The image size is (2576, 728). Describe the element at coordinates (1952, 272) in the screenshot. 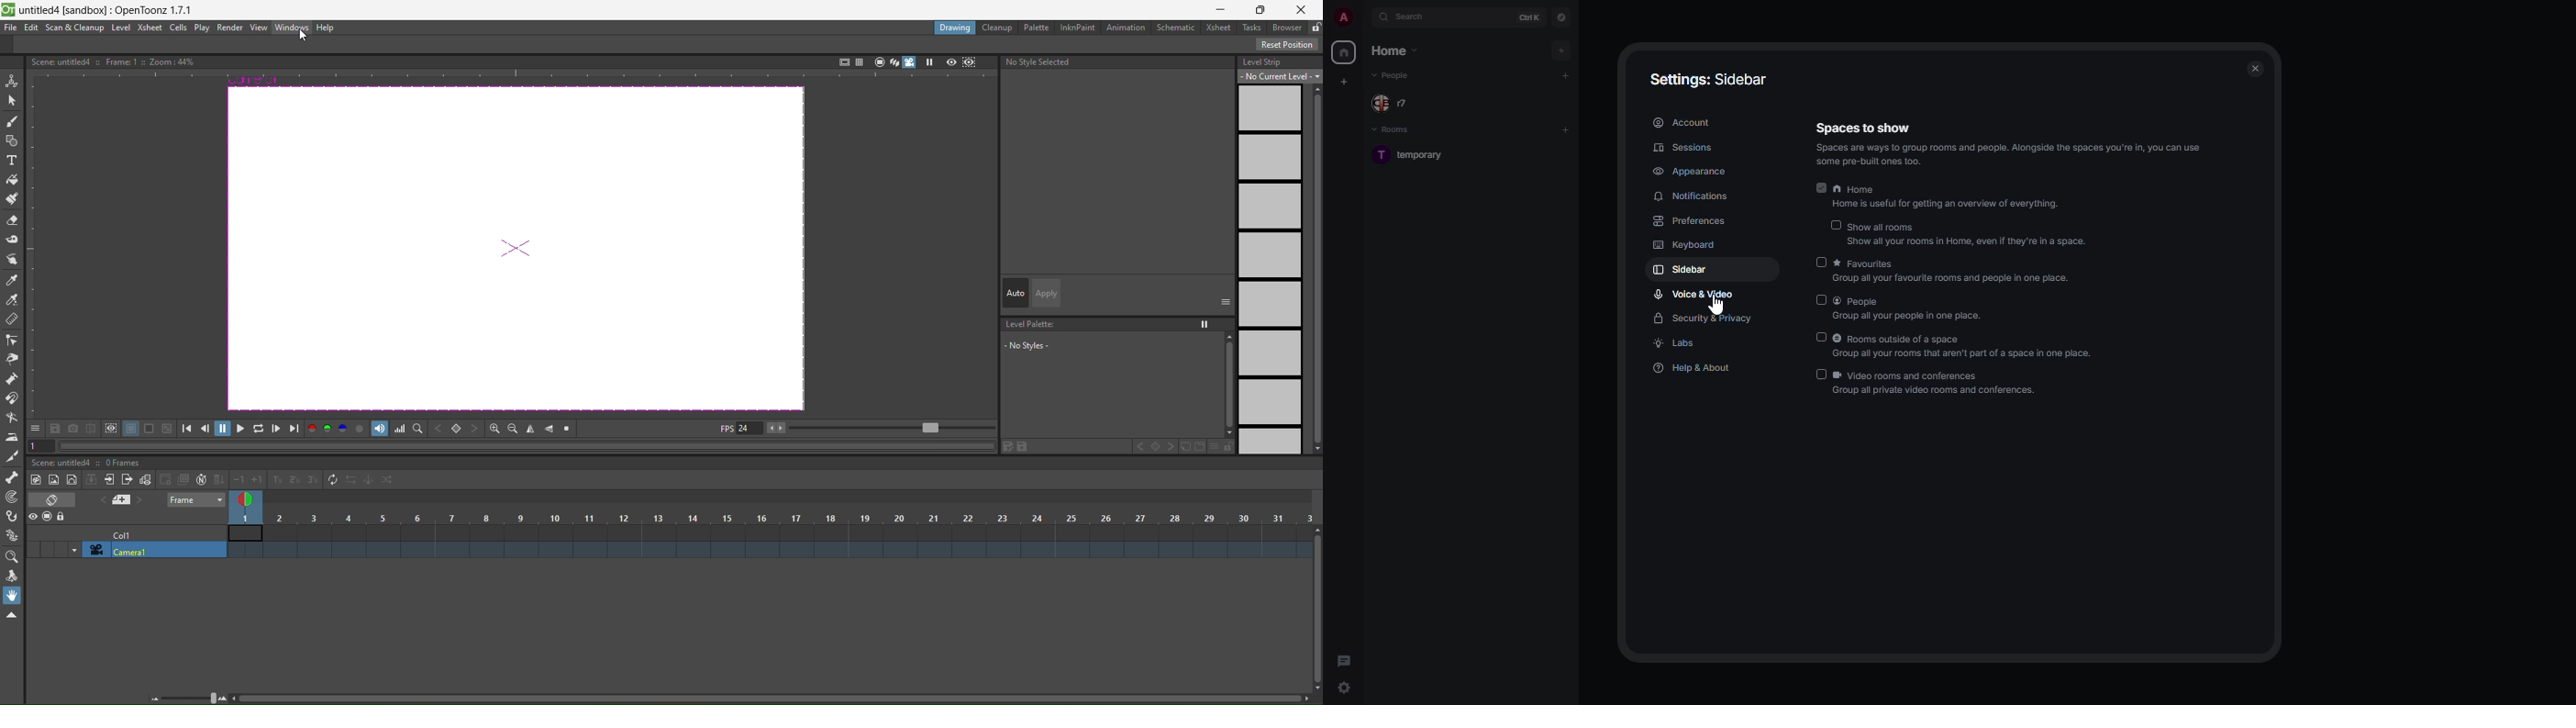

I see `favorites` at that location.